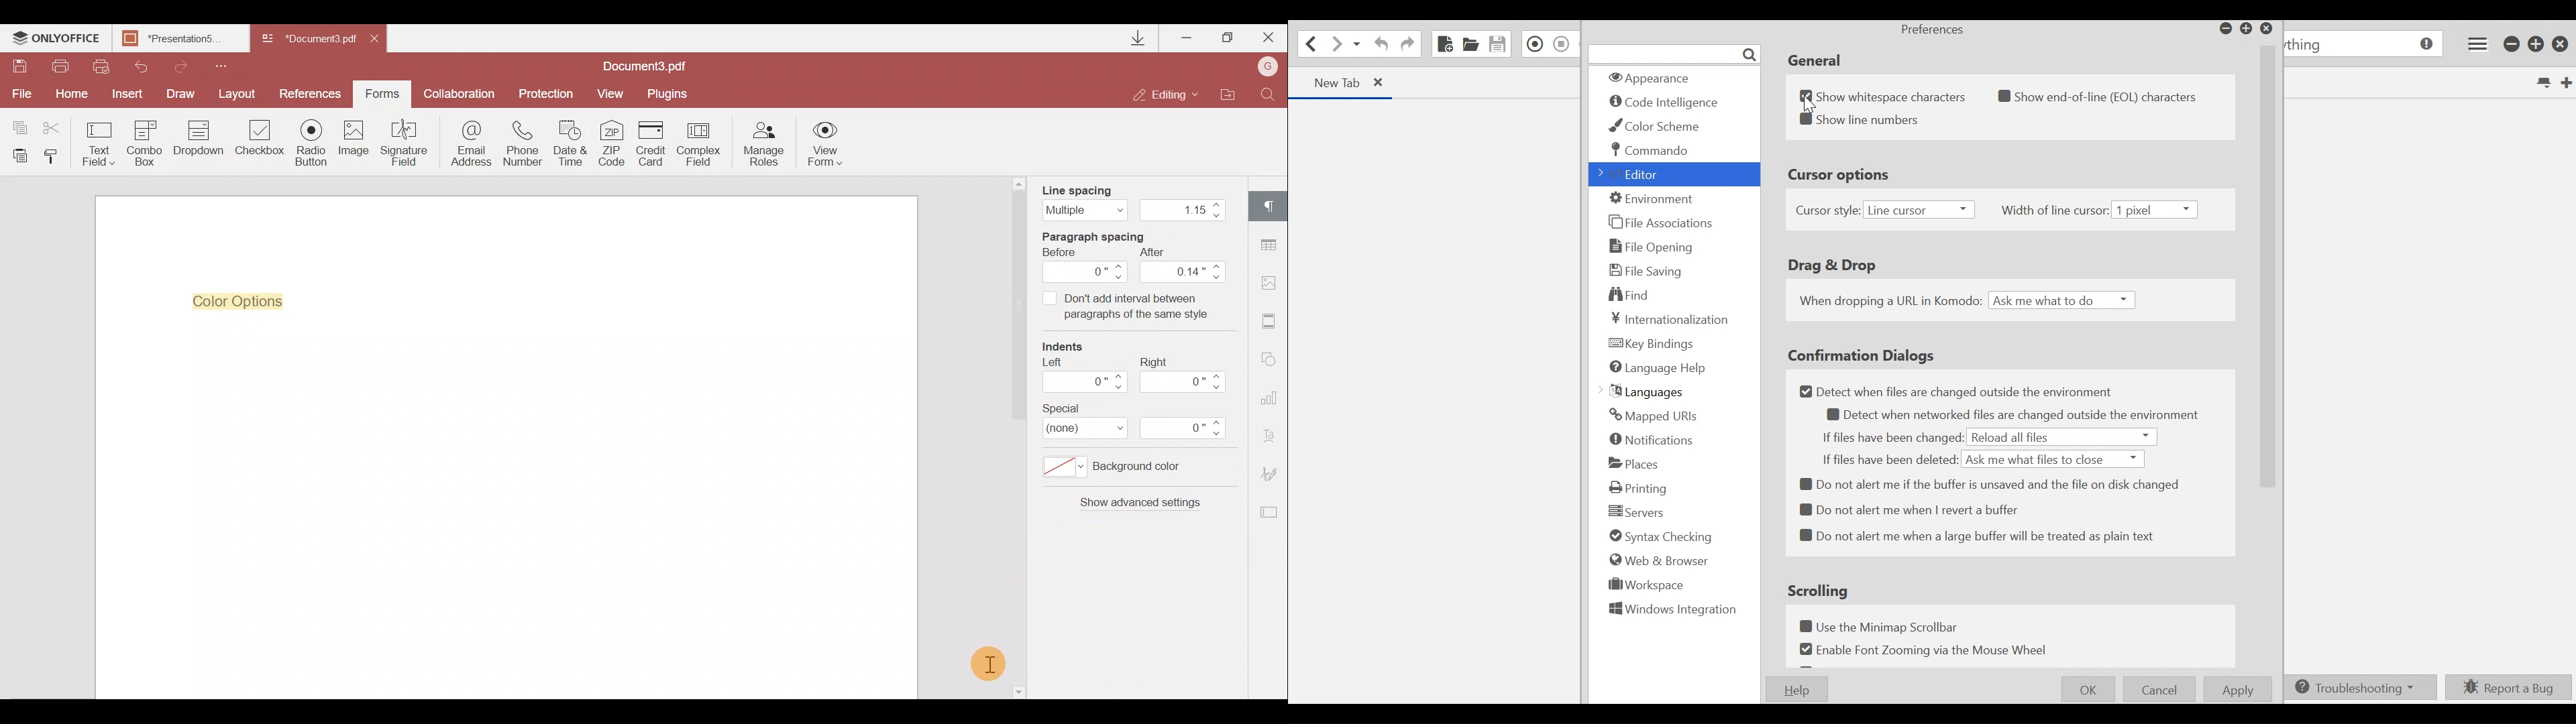 Image resolution: width=2576 pixels, height=728 pixels. What do you see at coordinates (1273, 434) in the screenshot?
I see `Text Art settings` at bounding box center [1273, 434].